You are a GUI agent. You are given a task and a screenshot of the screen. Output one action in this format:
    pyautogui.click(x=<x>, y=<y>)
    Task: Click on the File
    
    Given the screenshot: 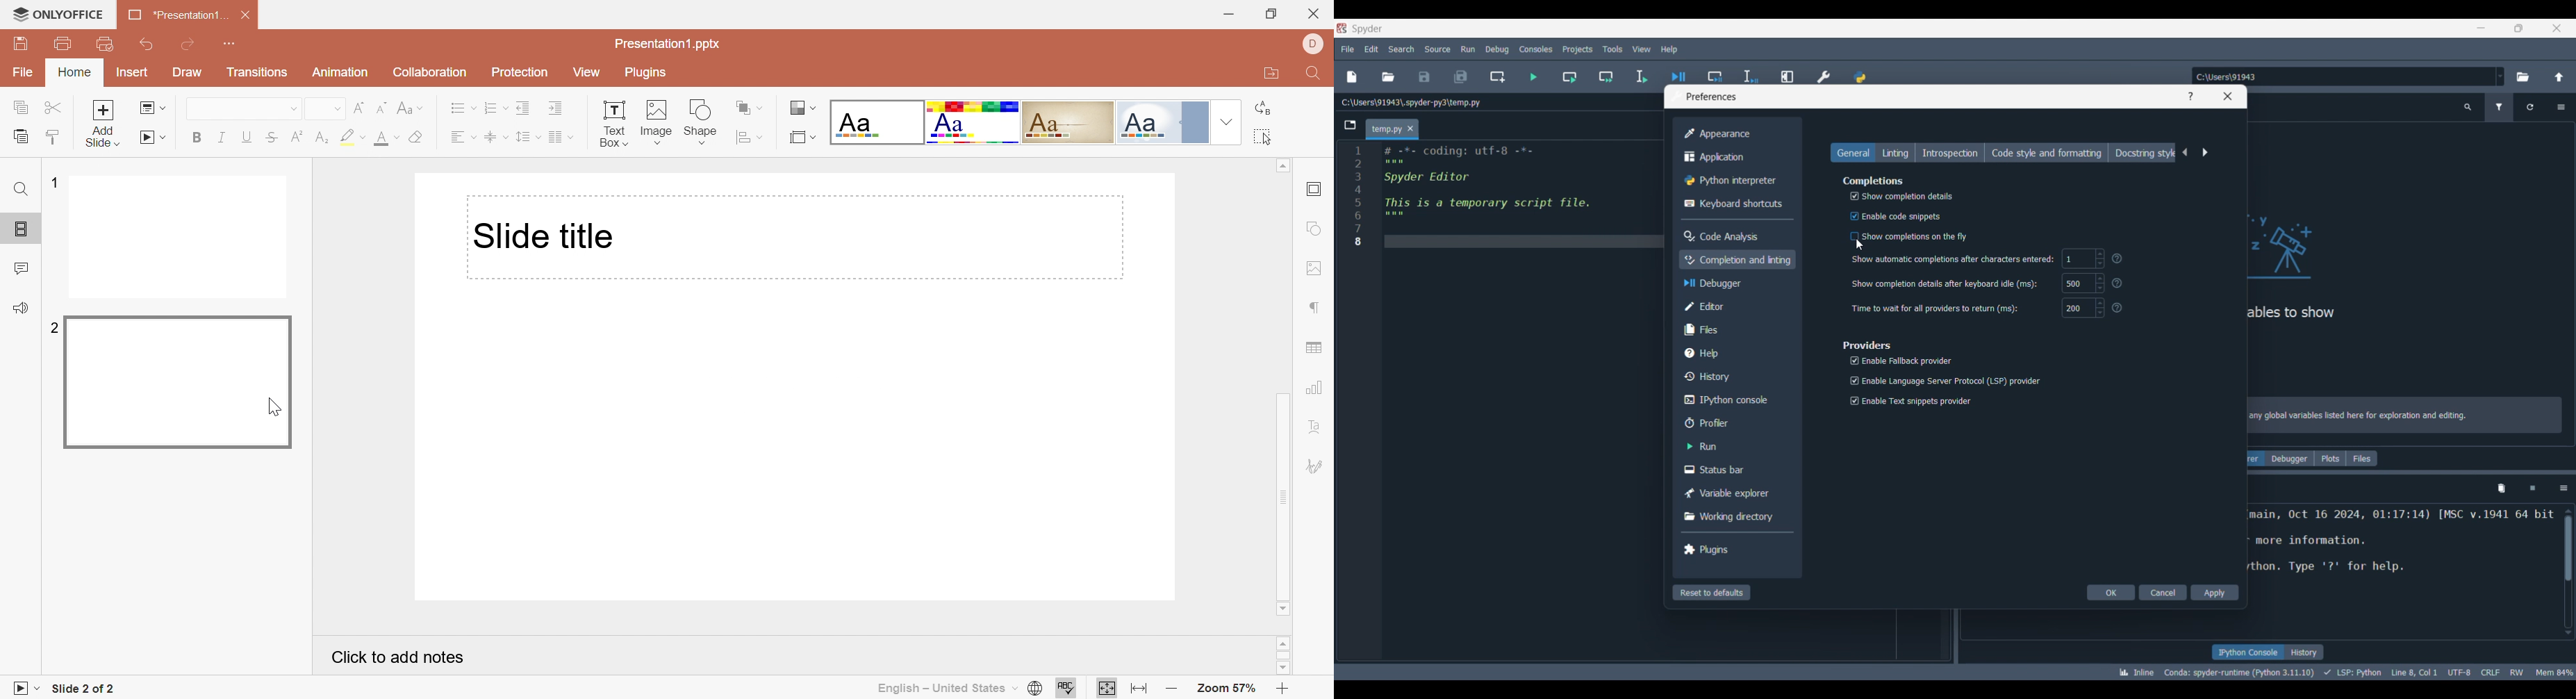 What is the action you would take?
    pyautogui.click(x=23, y=73)
    